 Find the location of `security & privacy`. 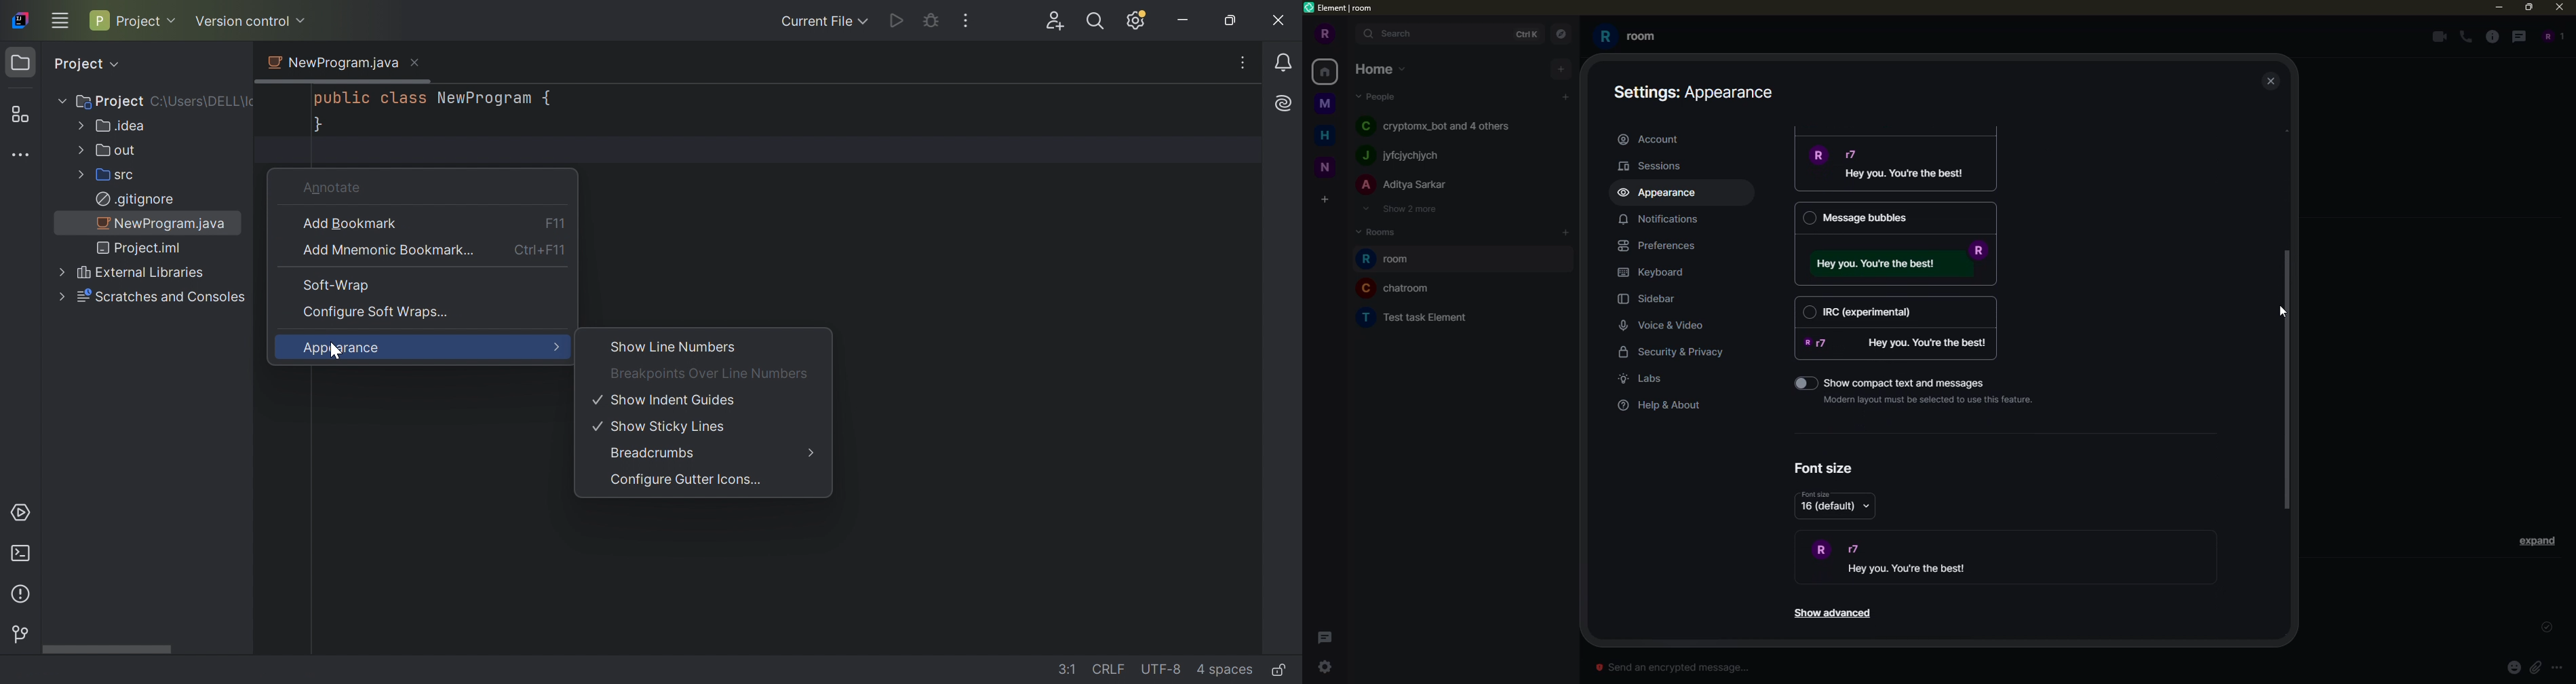

security & privacy is located at coordinates (1681, 354).